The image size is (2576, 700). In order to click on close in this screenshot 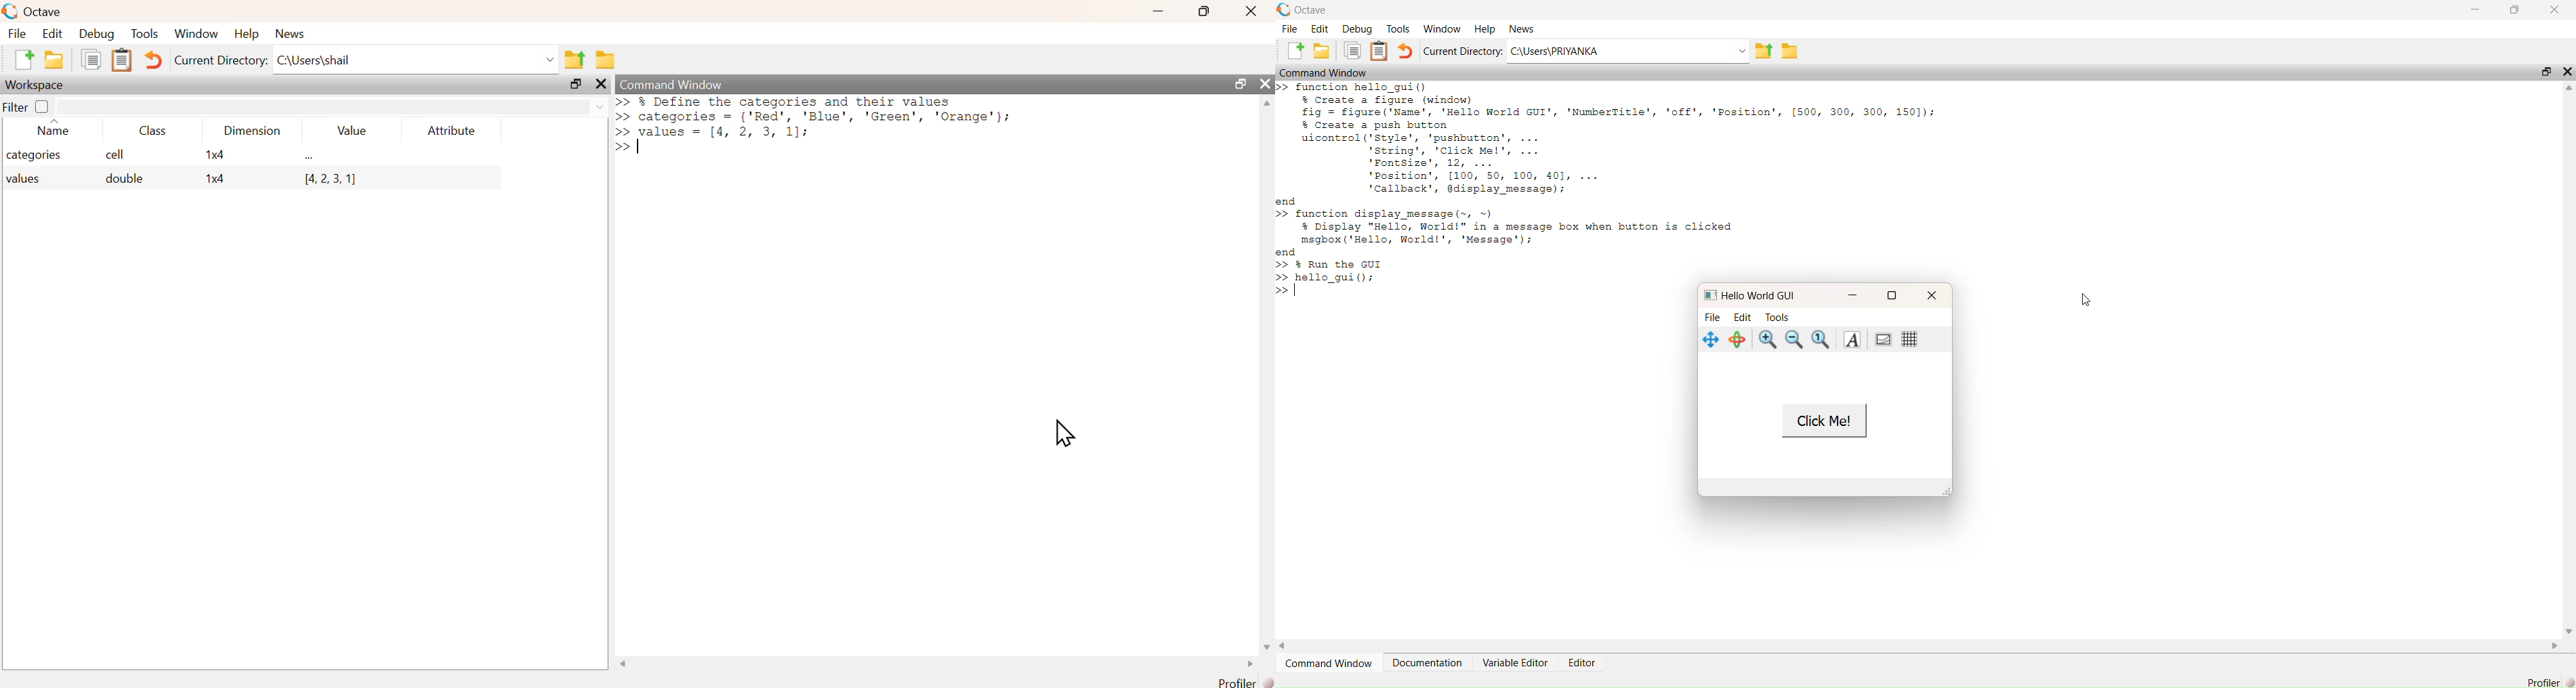, I will do `click(602, 84)`.